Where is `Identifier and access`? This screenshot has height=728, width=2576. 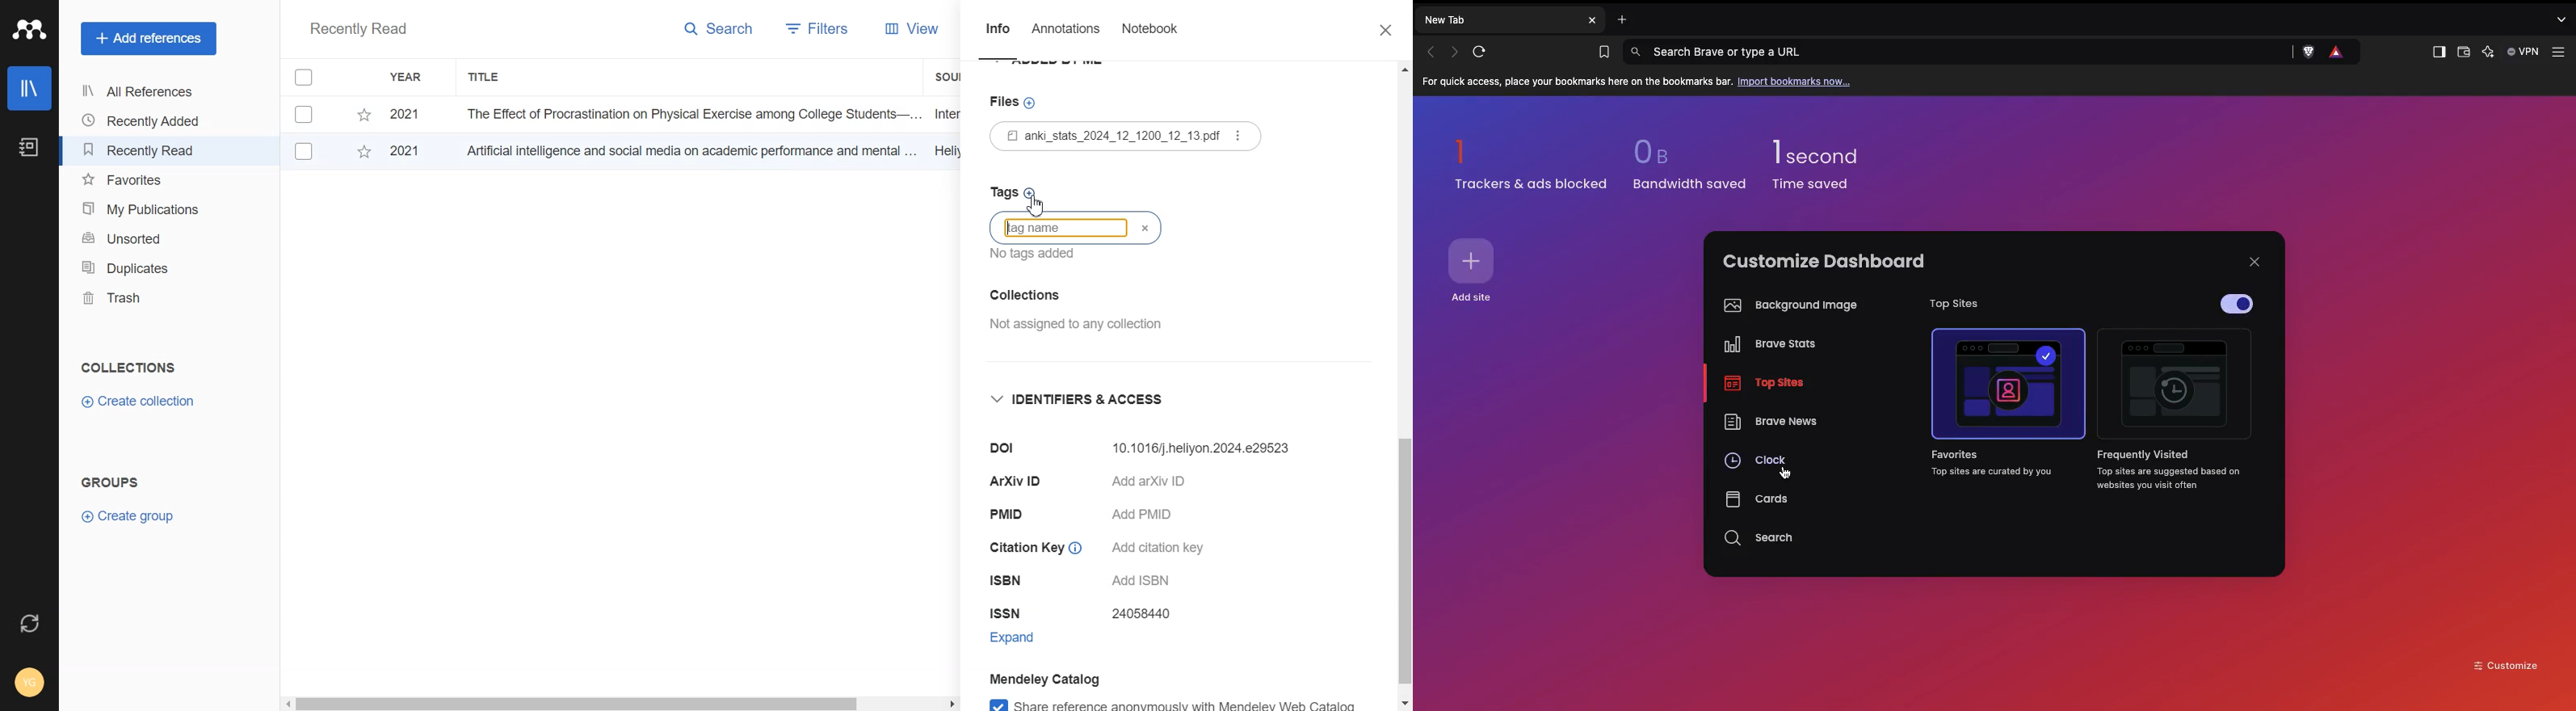 Identifier and access is located at coordinates (1090, 400).